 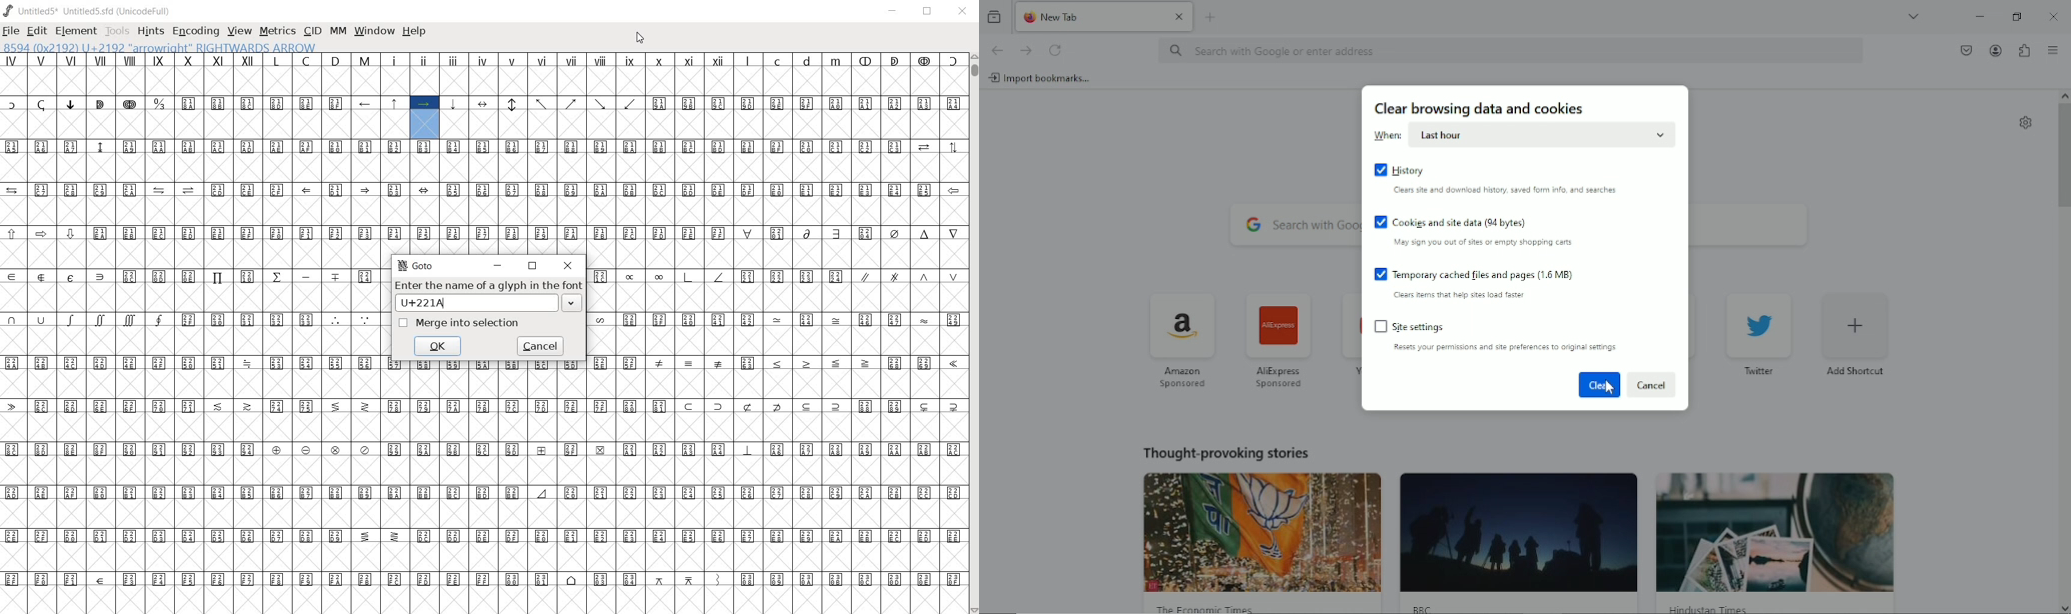 I want to click on Last hour, so click(x=1540, y=135).